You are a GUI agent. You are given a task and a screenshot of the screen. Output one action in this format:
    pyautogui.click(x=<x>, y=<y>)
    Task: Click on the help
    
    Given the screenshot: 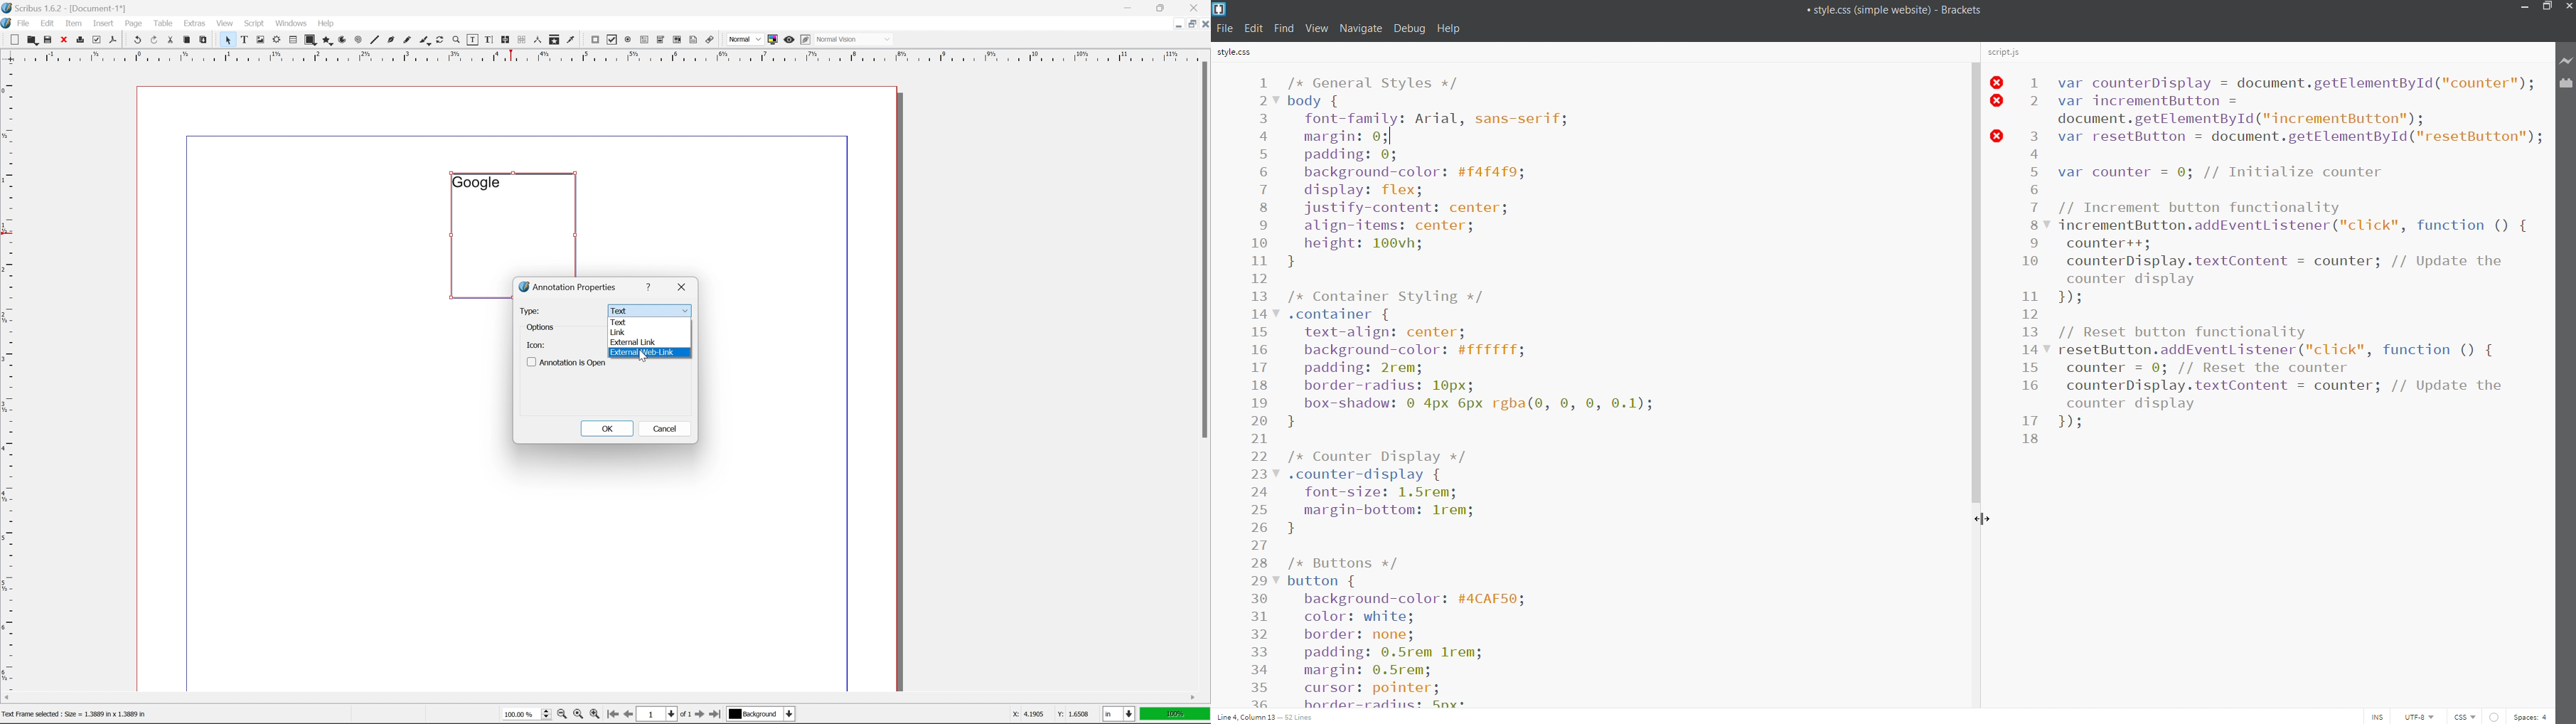 What is the action you would take?
    pyautogui.click(x=1453, y=29)
    